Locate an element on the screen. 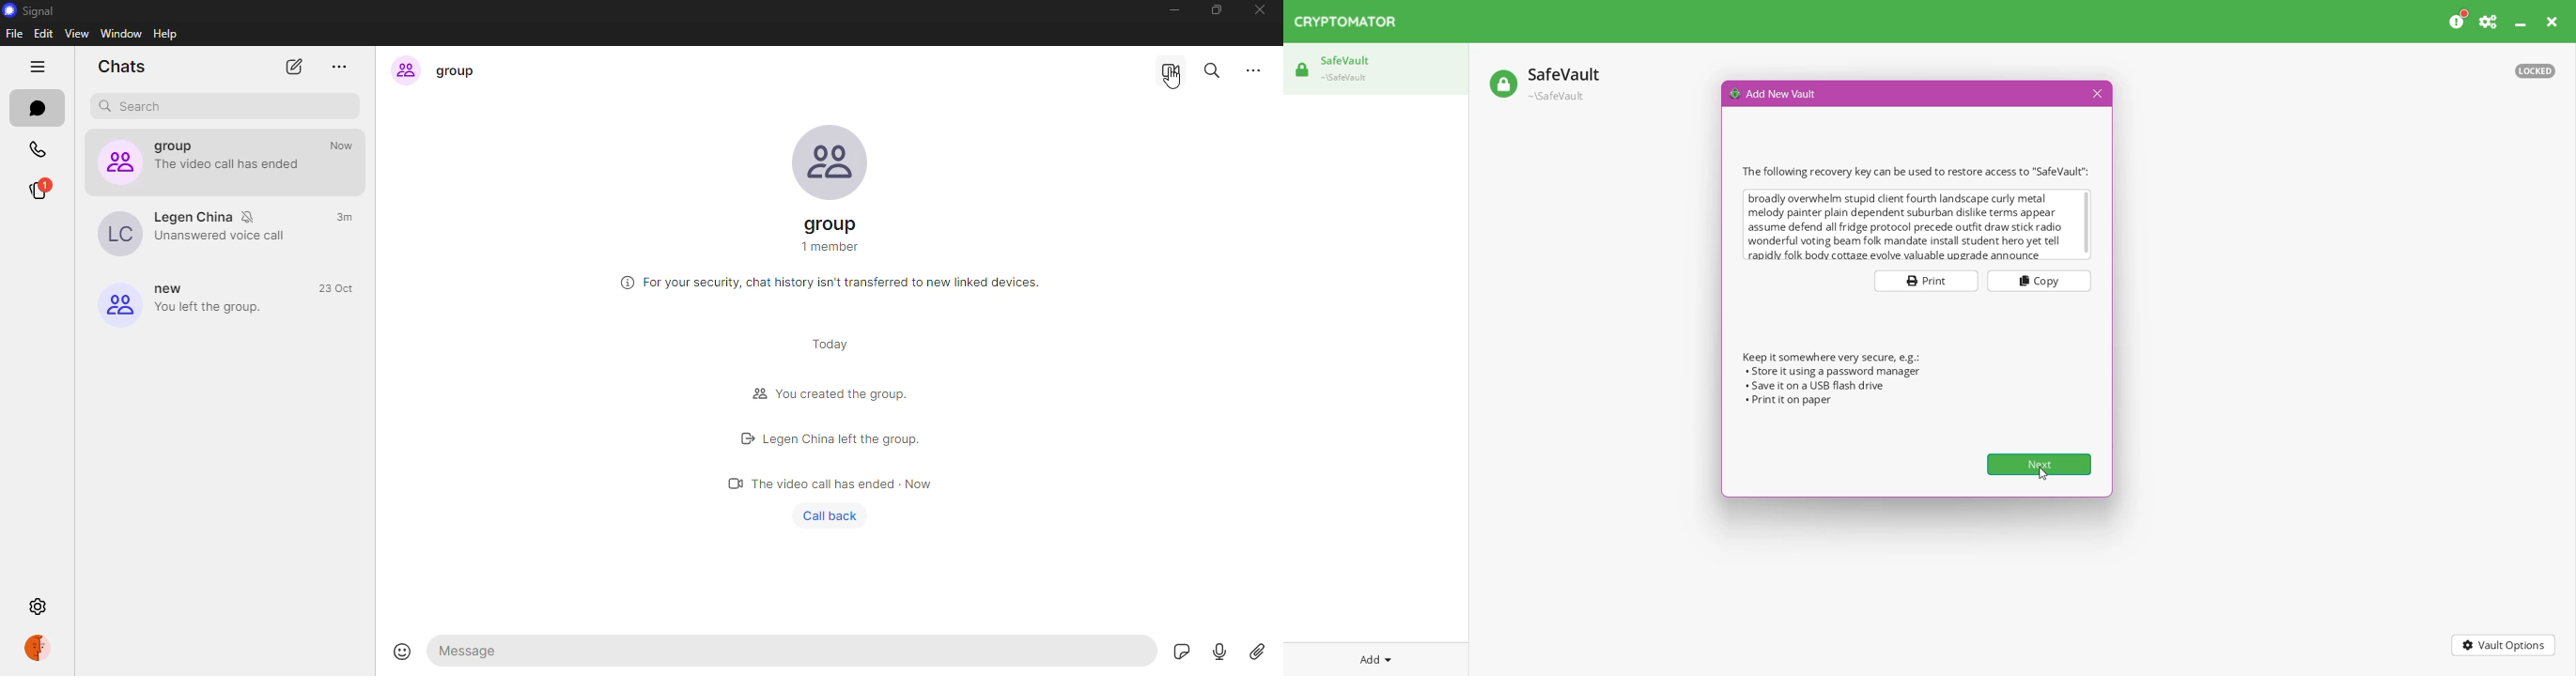  attach is located at coordinates (1254, 653).